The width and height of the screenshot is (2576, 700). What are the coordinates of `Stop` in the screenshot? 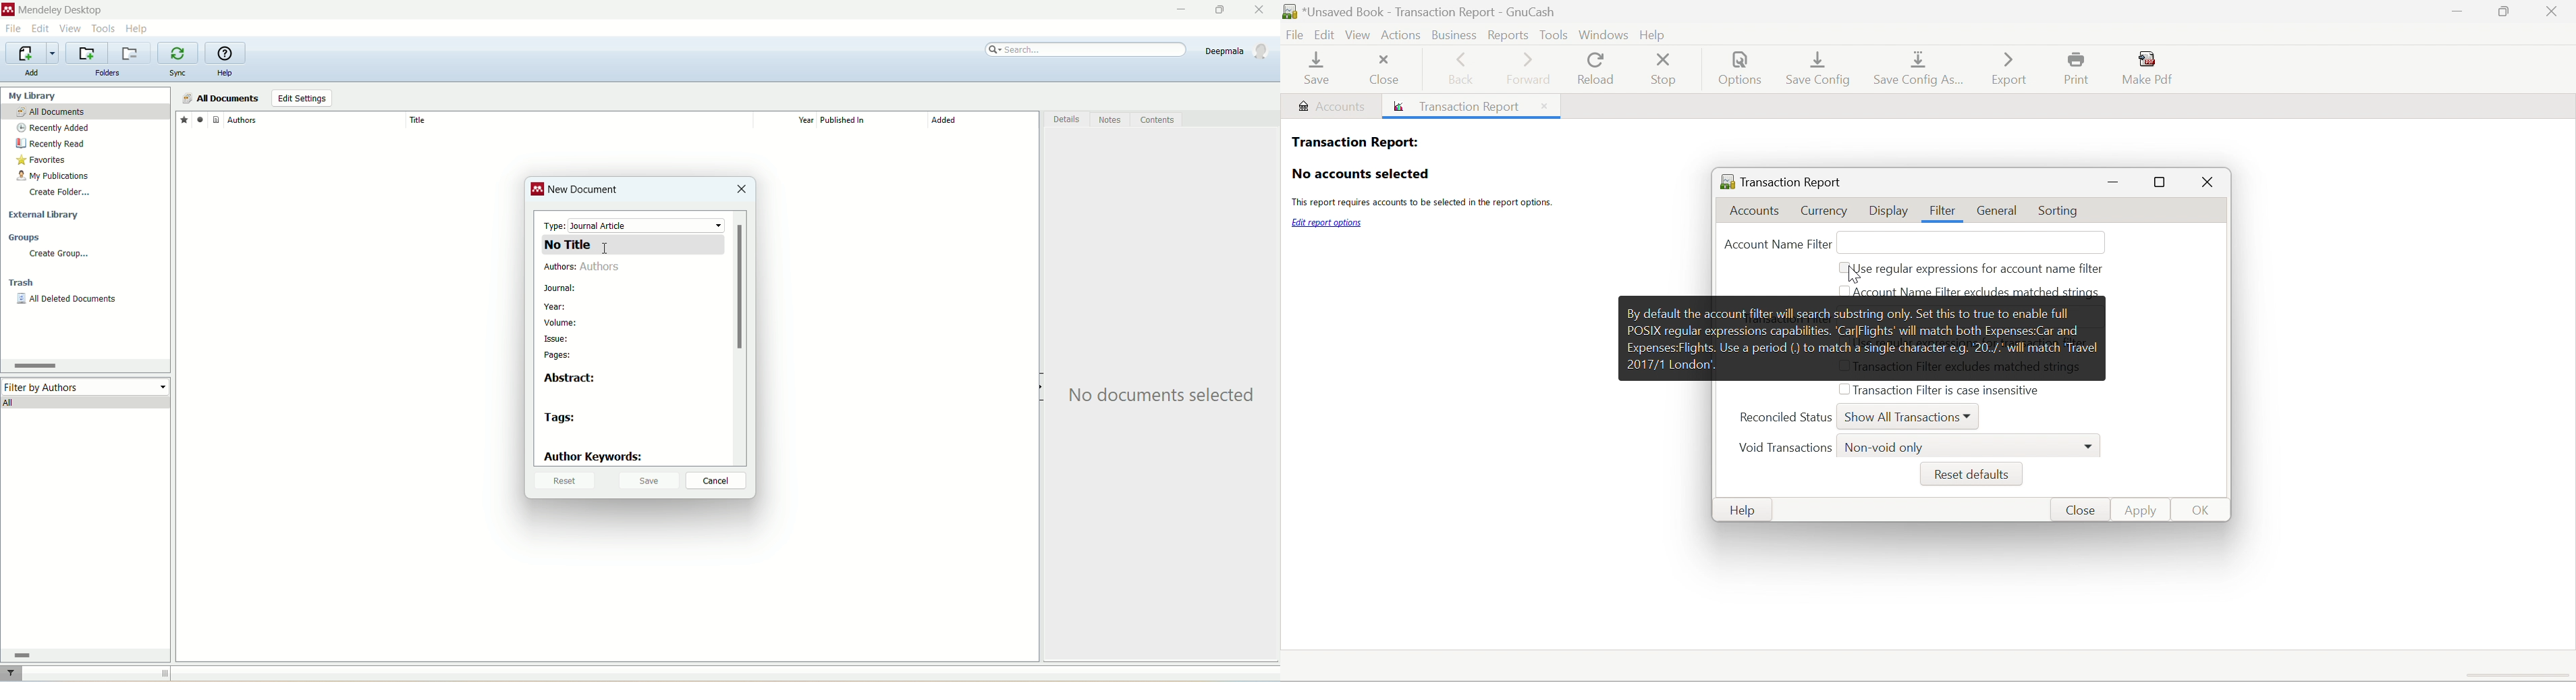 It's located at (1666, 70).